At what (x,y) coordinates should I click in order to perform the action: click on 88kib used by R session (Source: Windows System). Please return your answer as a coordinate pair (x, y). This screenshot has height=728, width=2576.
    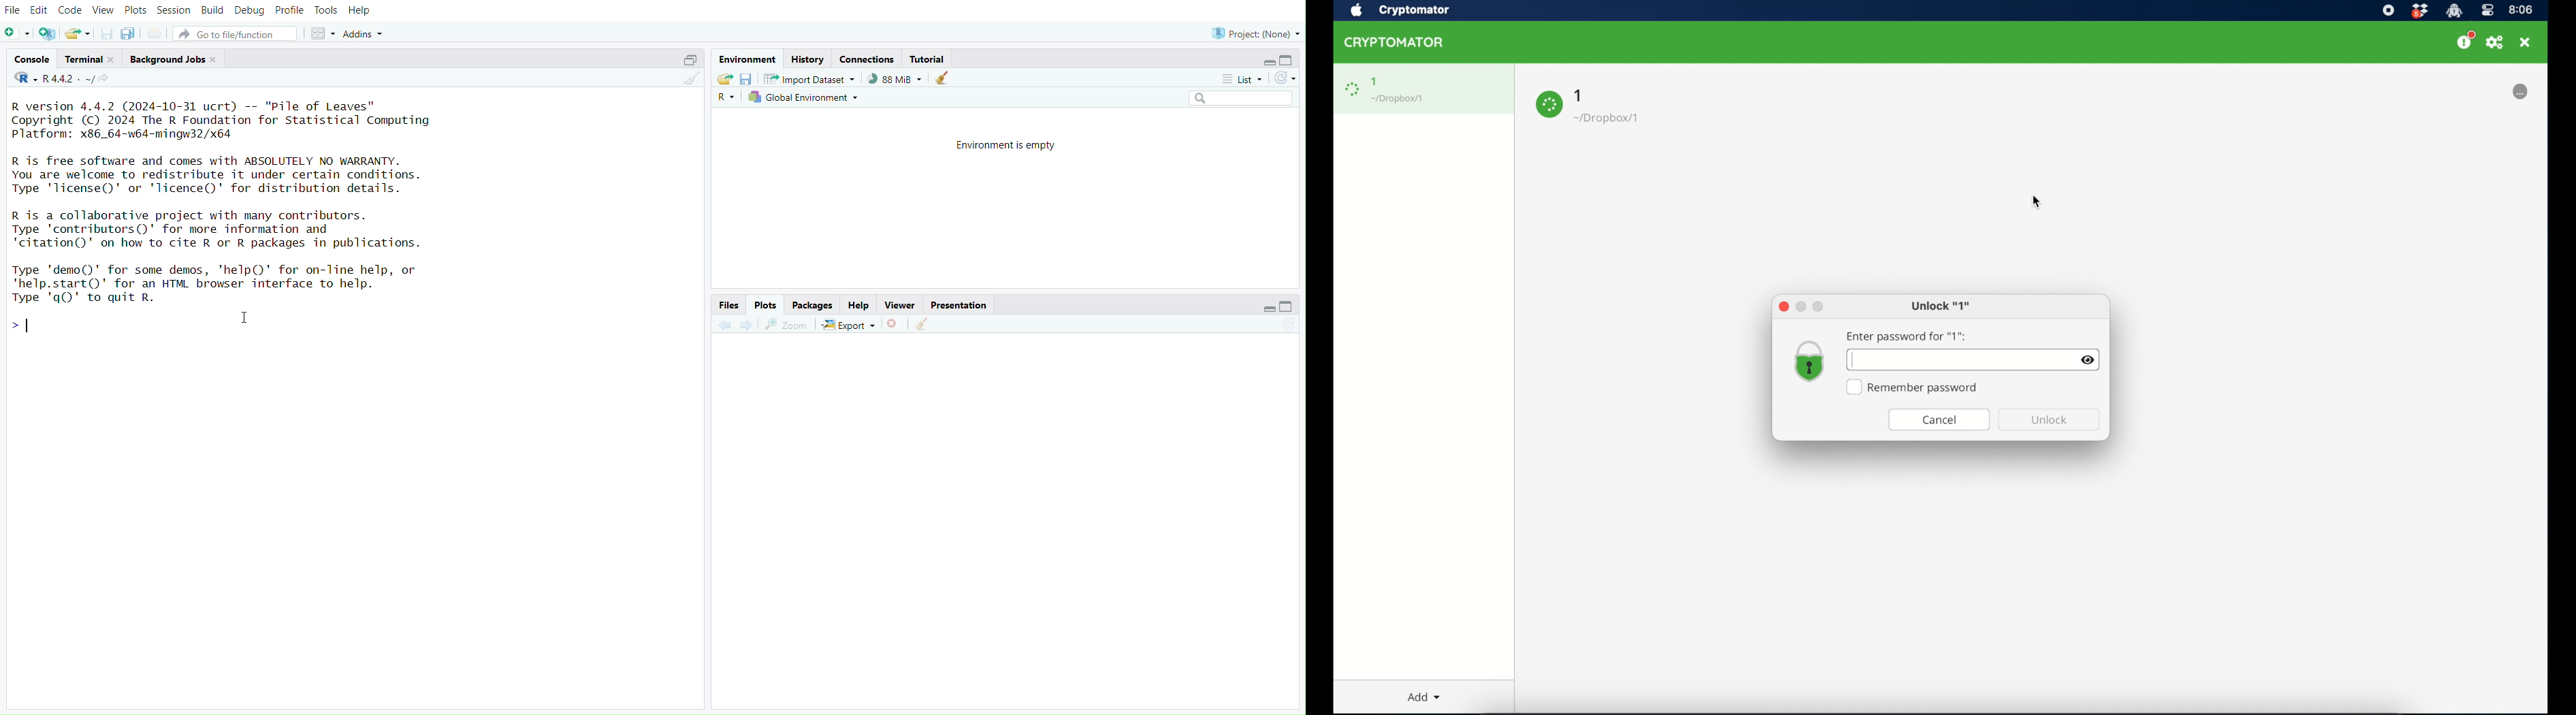
    Looking at the image, I should click on (892, 79).